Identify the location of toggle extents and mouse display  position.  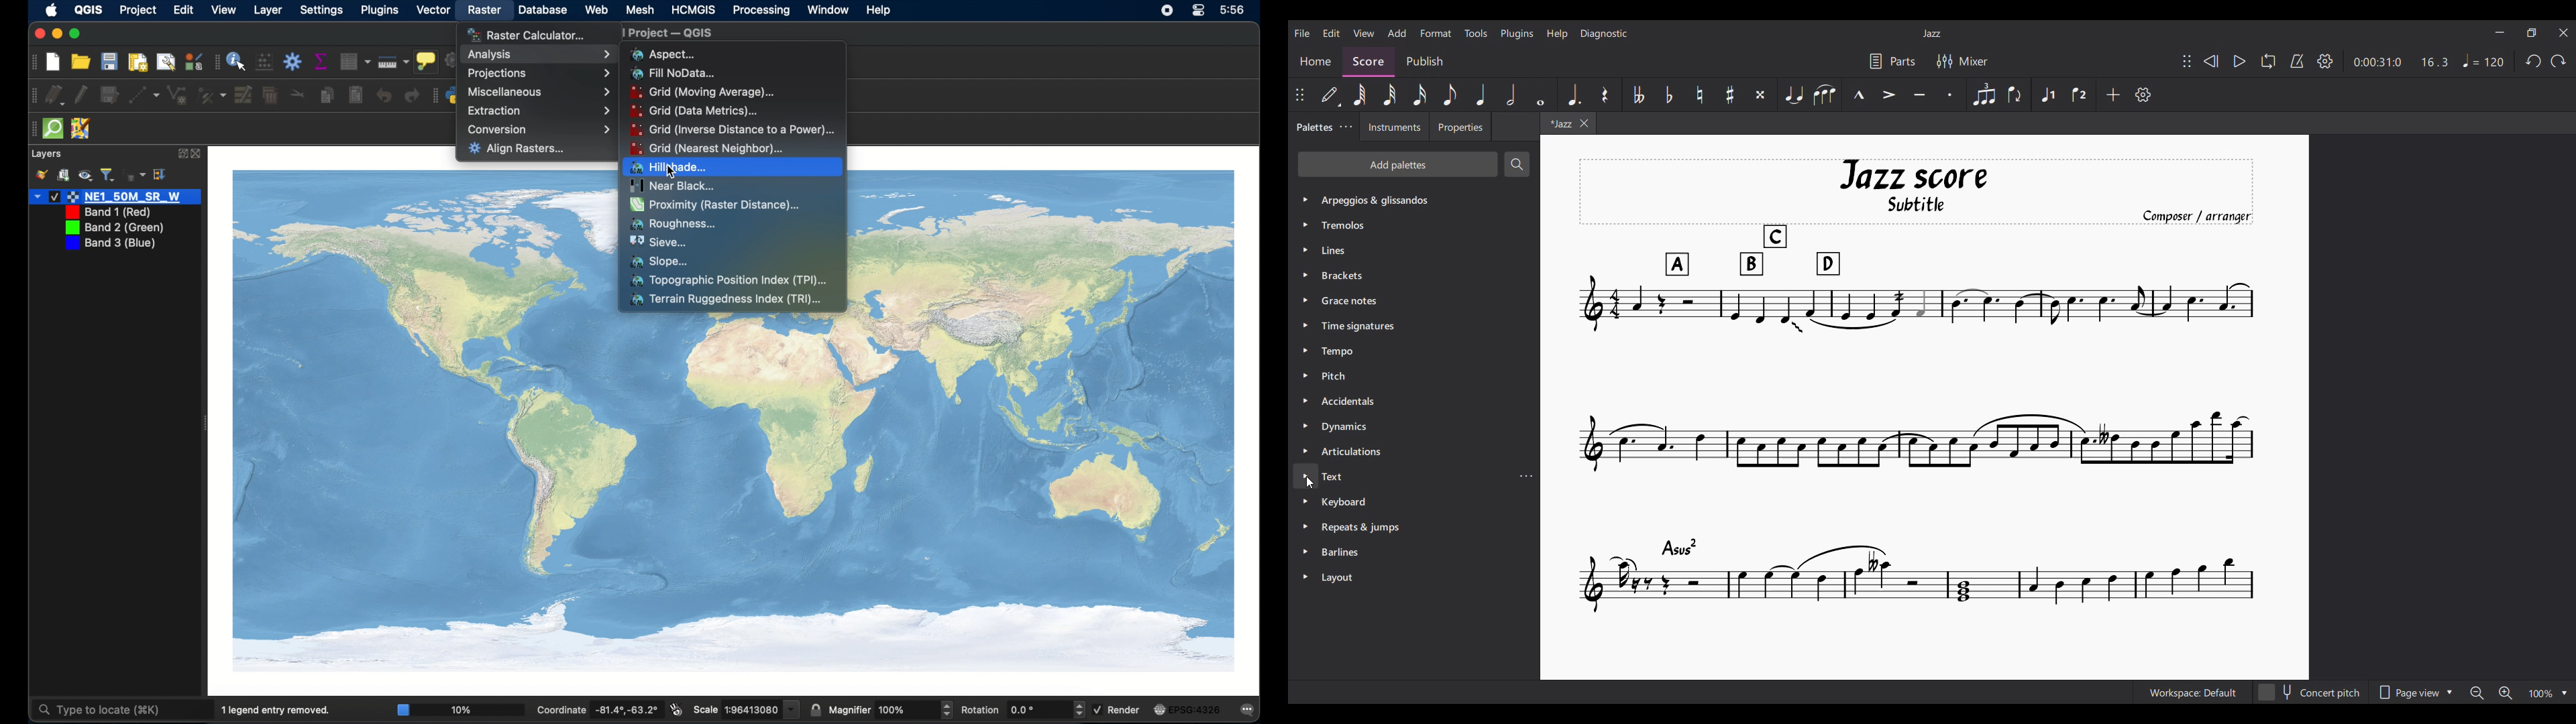
(677, 709).